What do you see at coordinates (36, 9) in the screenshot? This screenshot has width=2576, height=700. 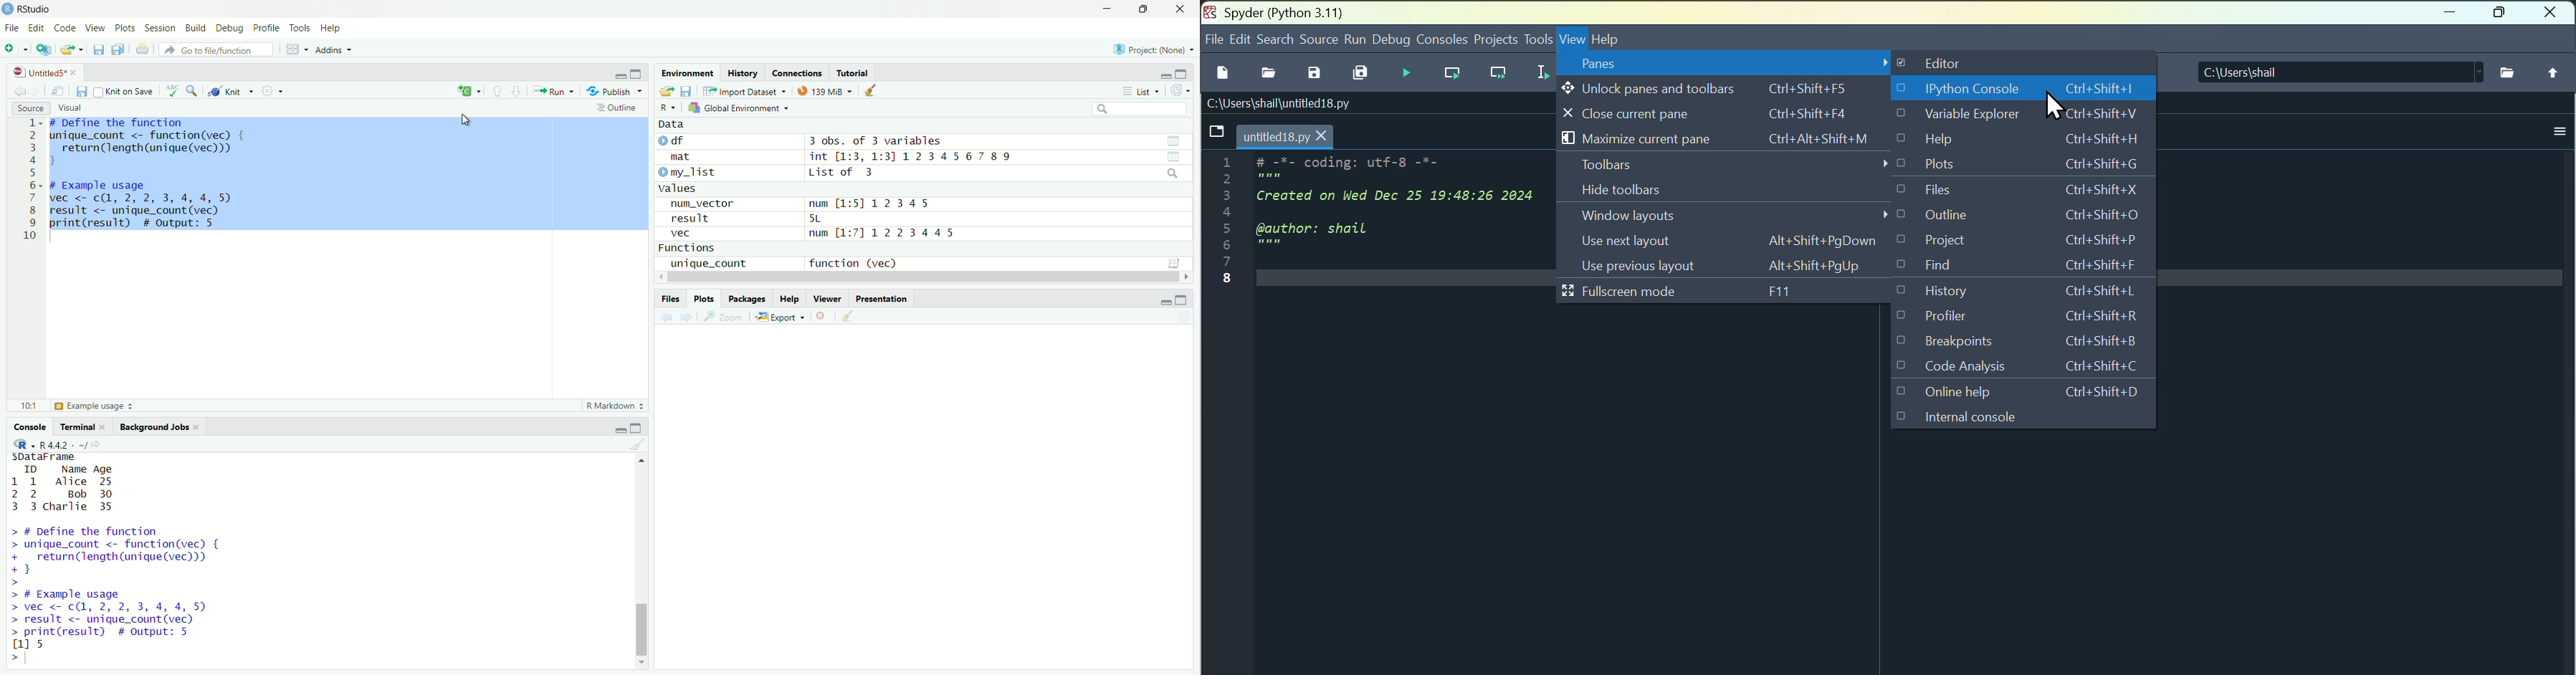 I see `RStudio` at bounding box center [36, 9].